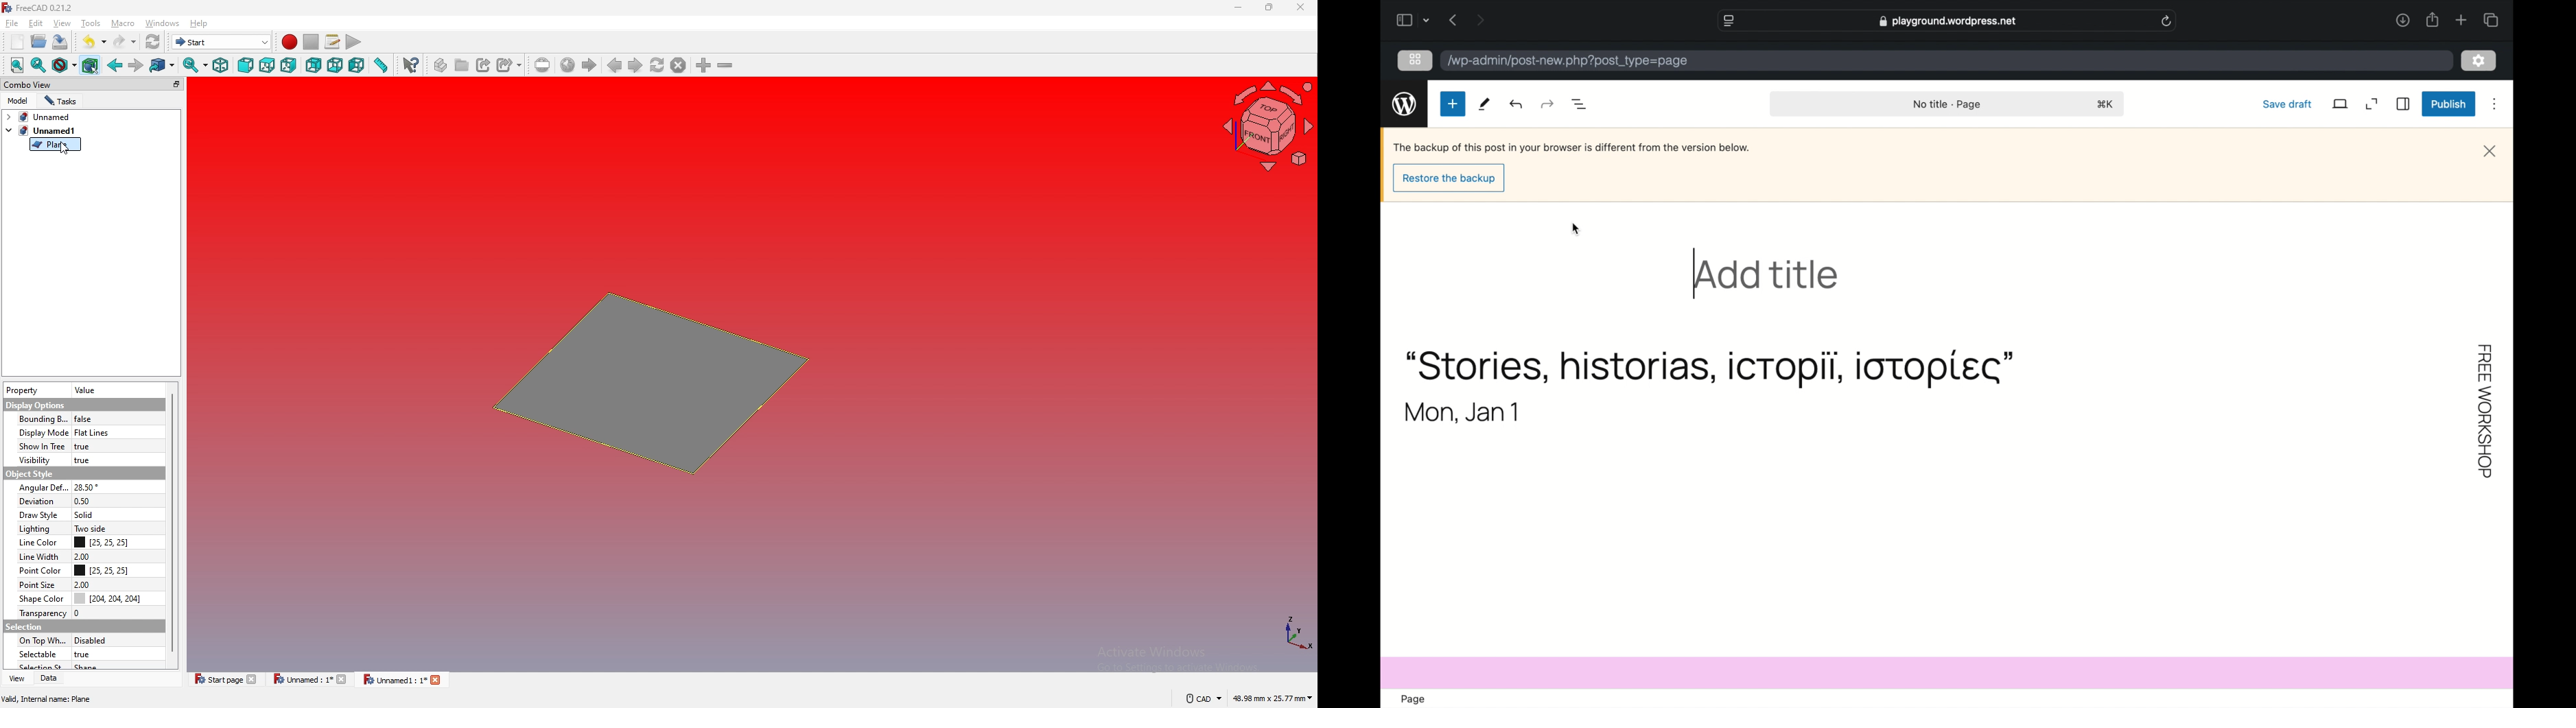  What do you see at coordinates (402, 681) in the screenshot?
I see `Unnamed 1 : 1*` at bounding box center [402, 681].